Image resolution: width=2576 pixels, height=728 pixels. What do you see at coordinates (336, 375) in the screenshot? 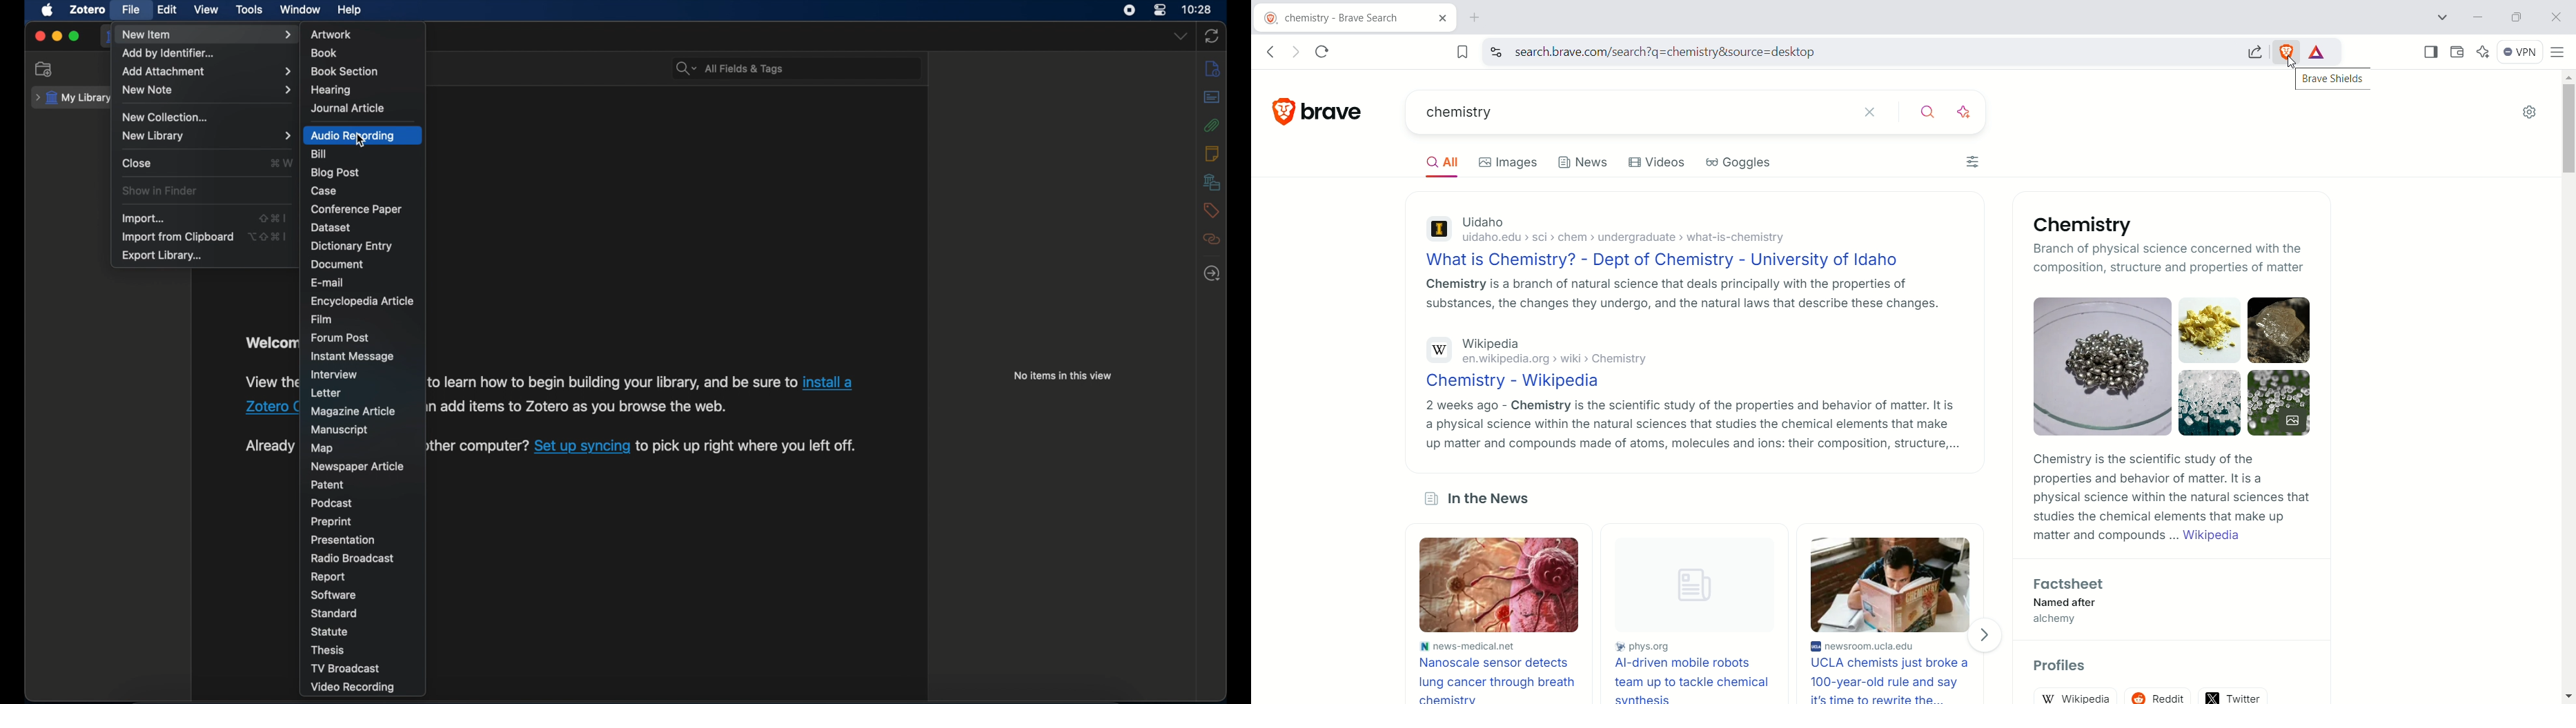
I see `interview` at bounding box center [336, 375].